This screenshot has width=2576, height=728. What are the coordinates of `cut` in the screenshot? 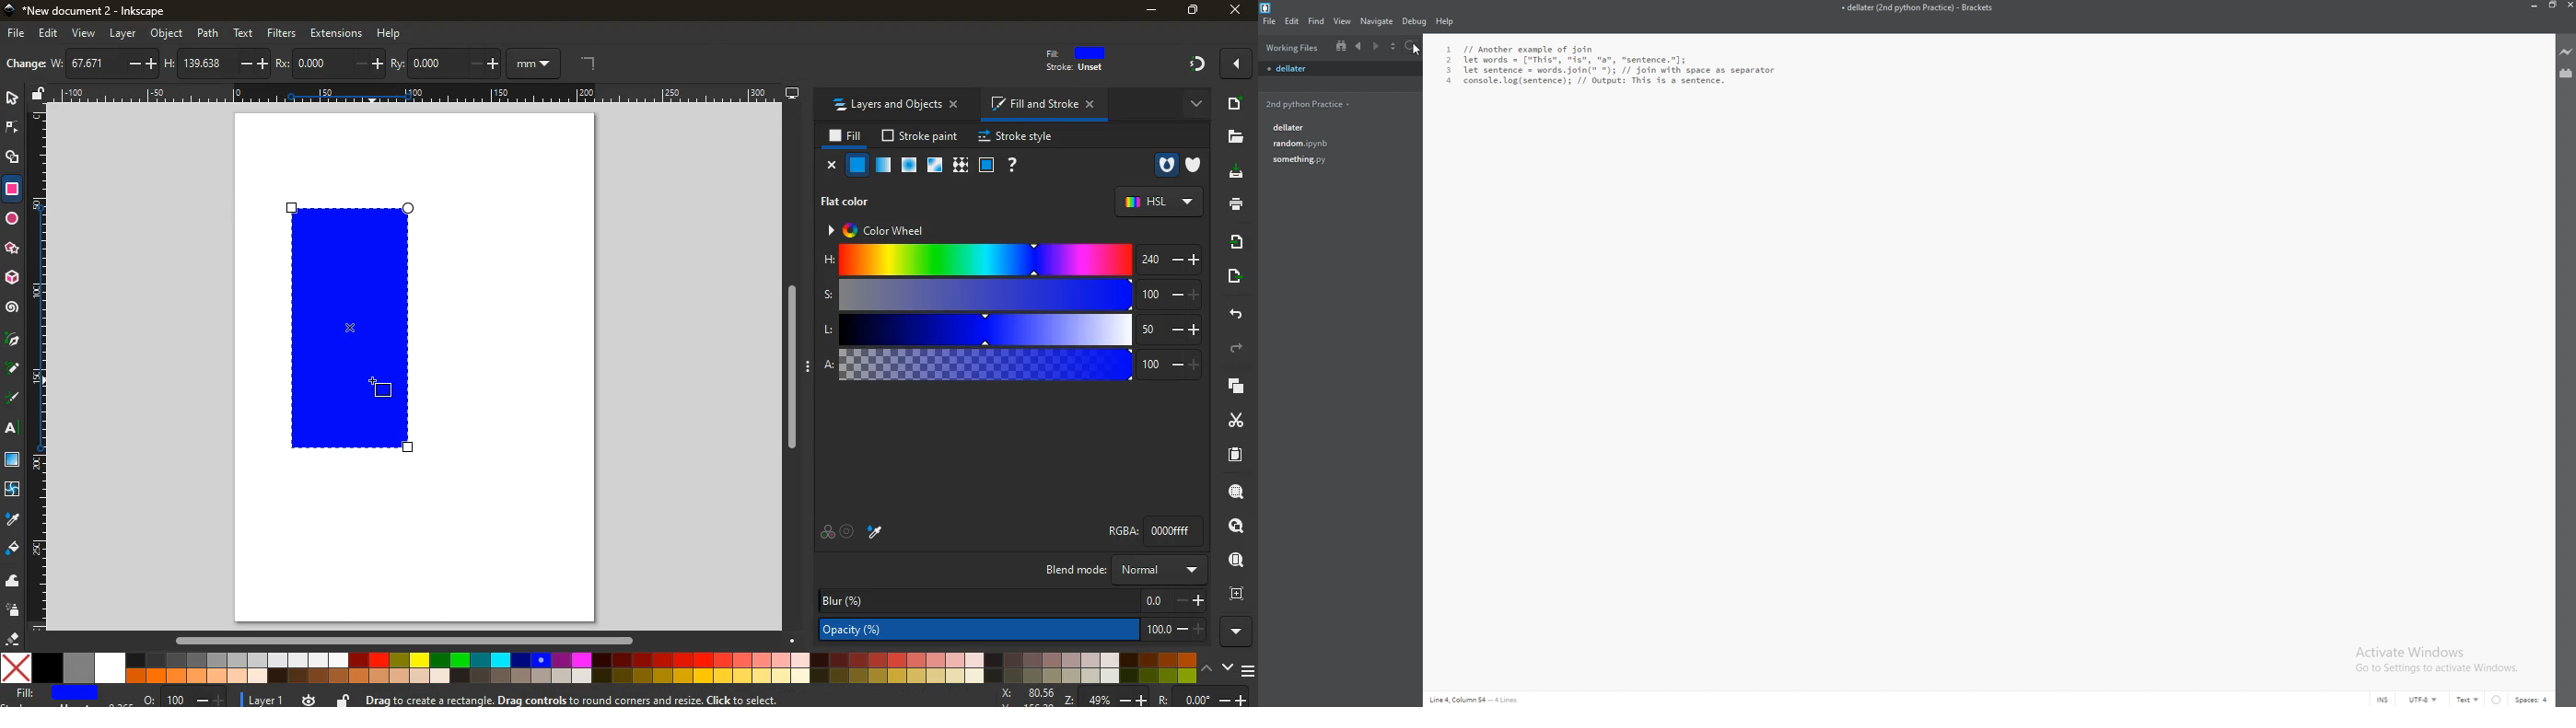 It's located at (1231, 420).